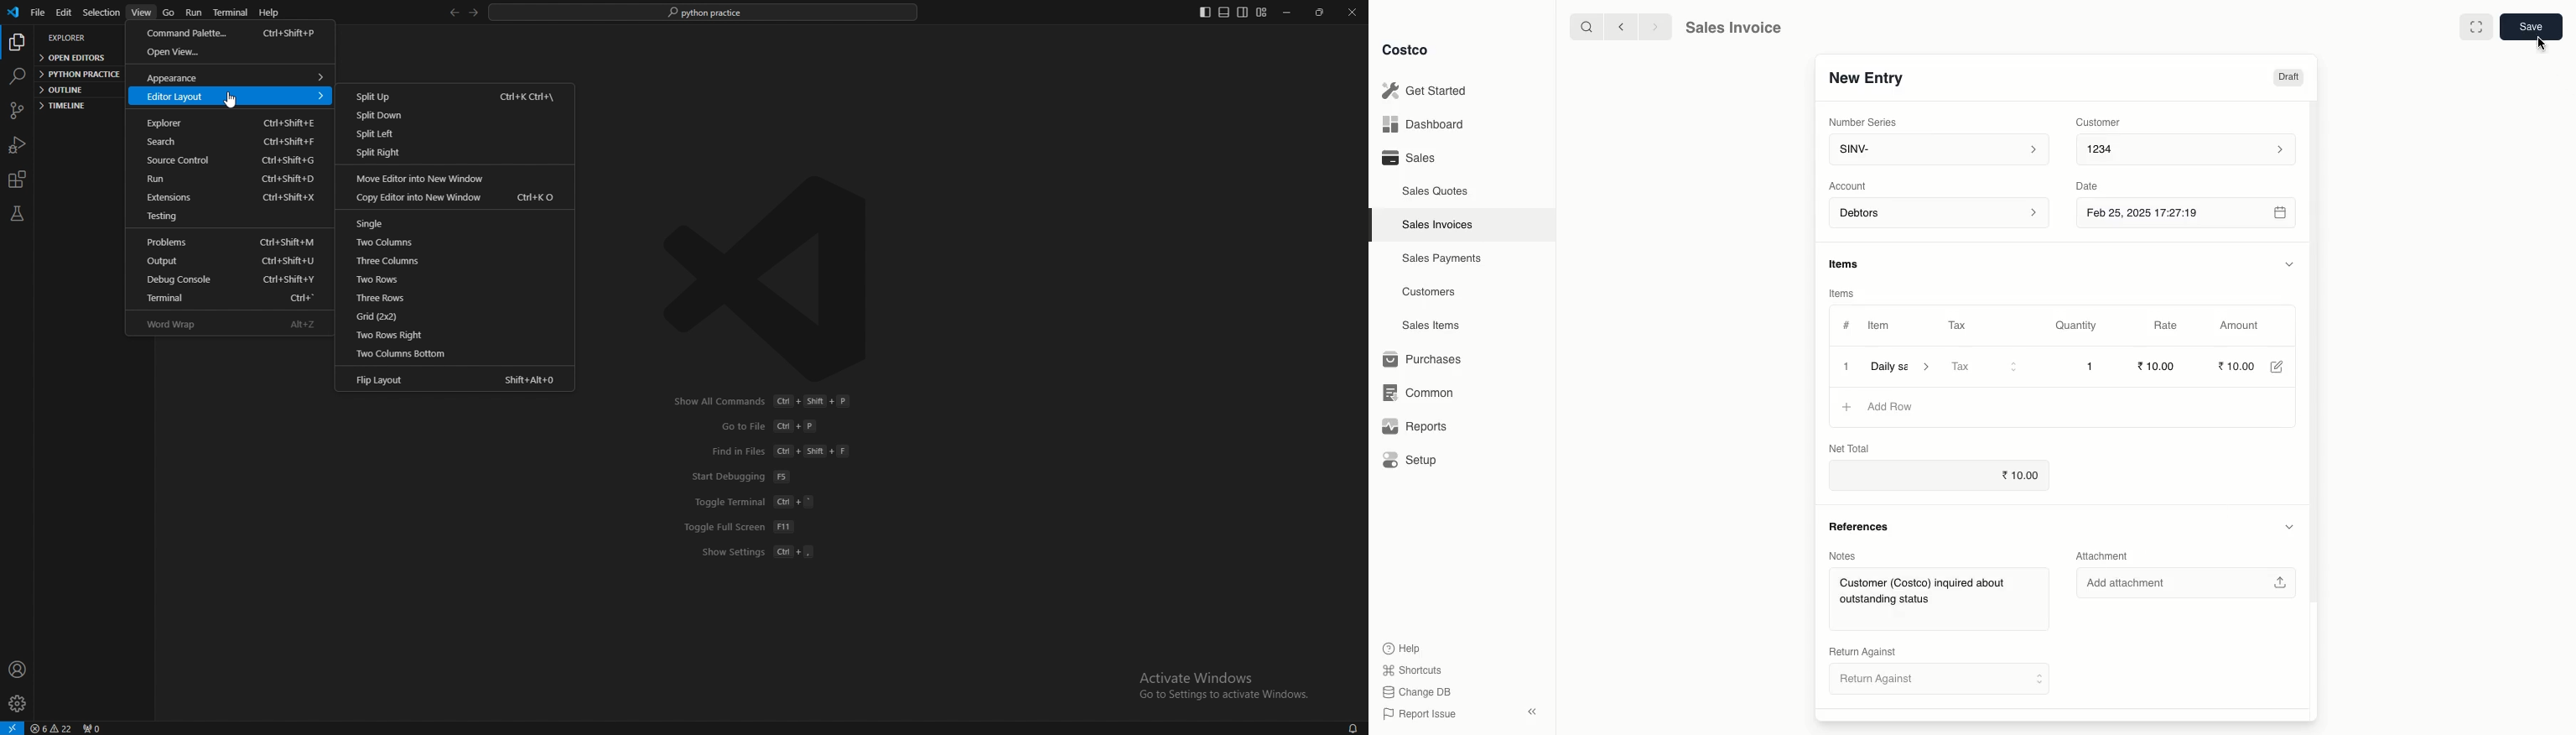  I want to click on Tax, so click(1959, 324).